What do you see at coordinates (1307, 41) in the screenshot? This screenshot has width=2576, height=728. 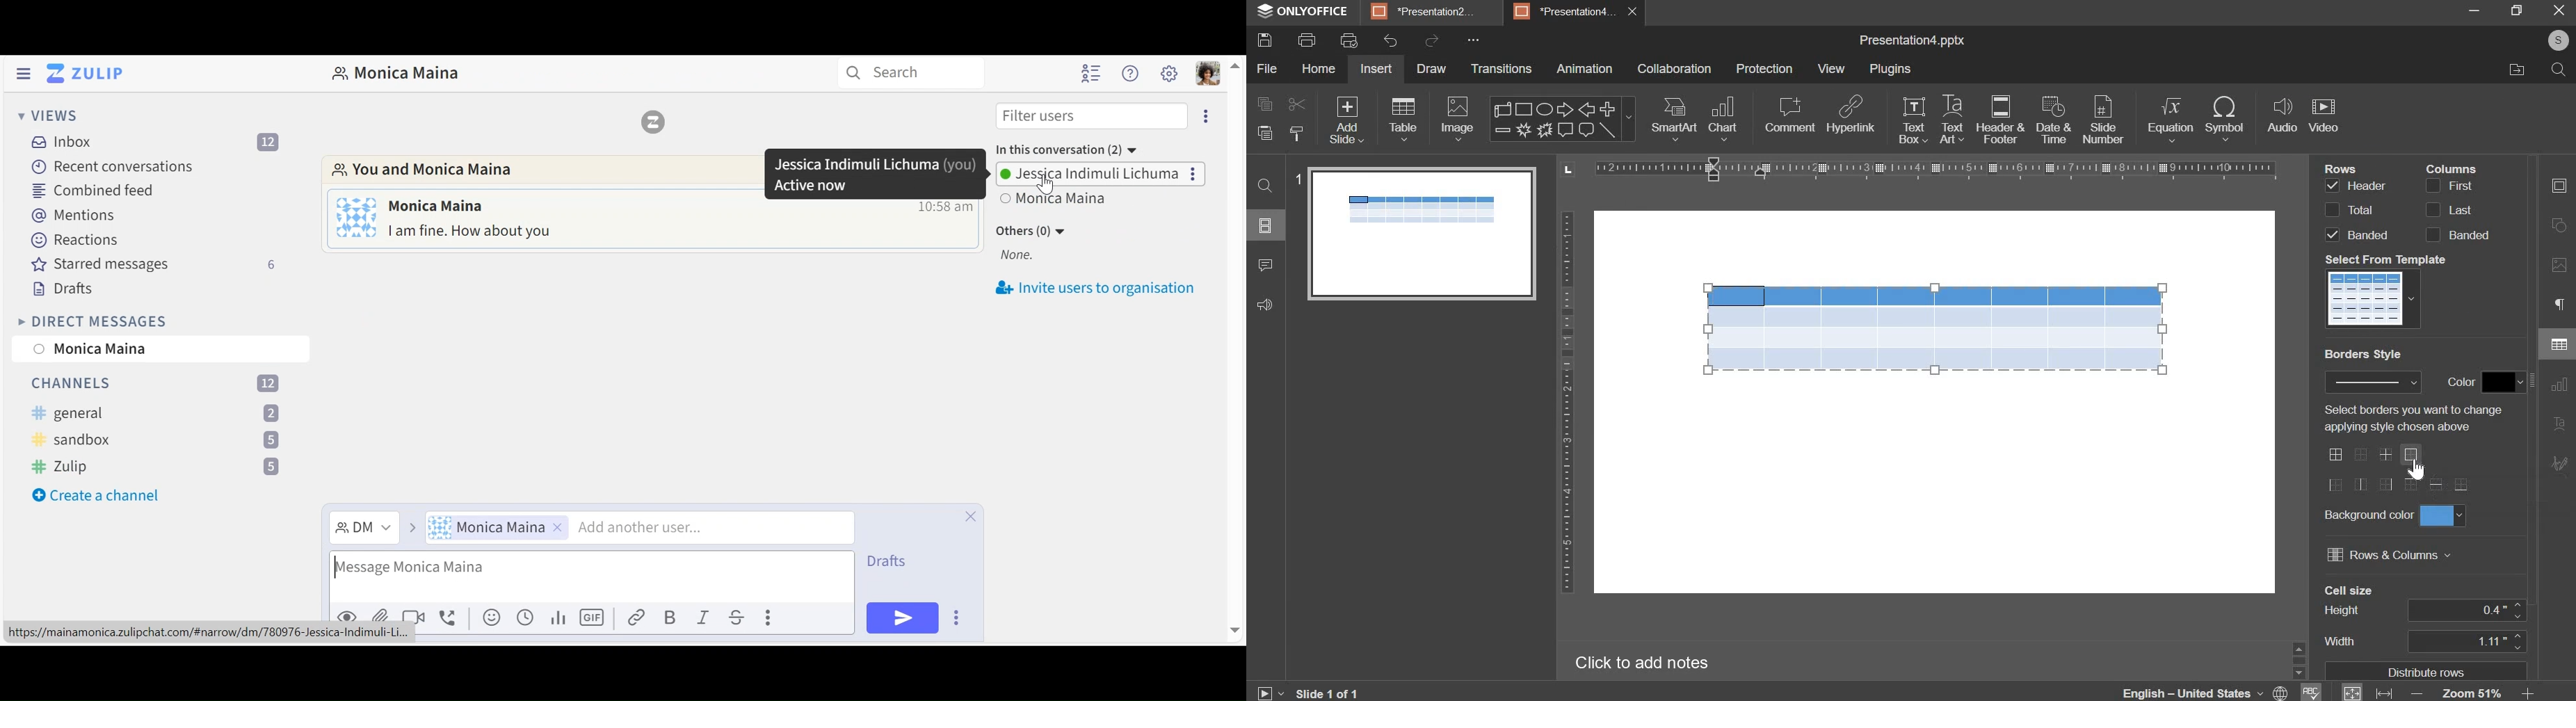 I see `print` at bounding box center [1307, 41].